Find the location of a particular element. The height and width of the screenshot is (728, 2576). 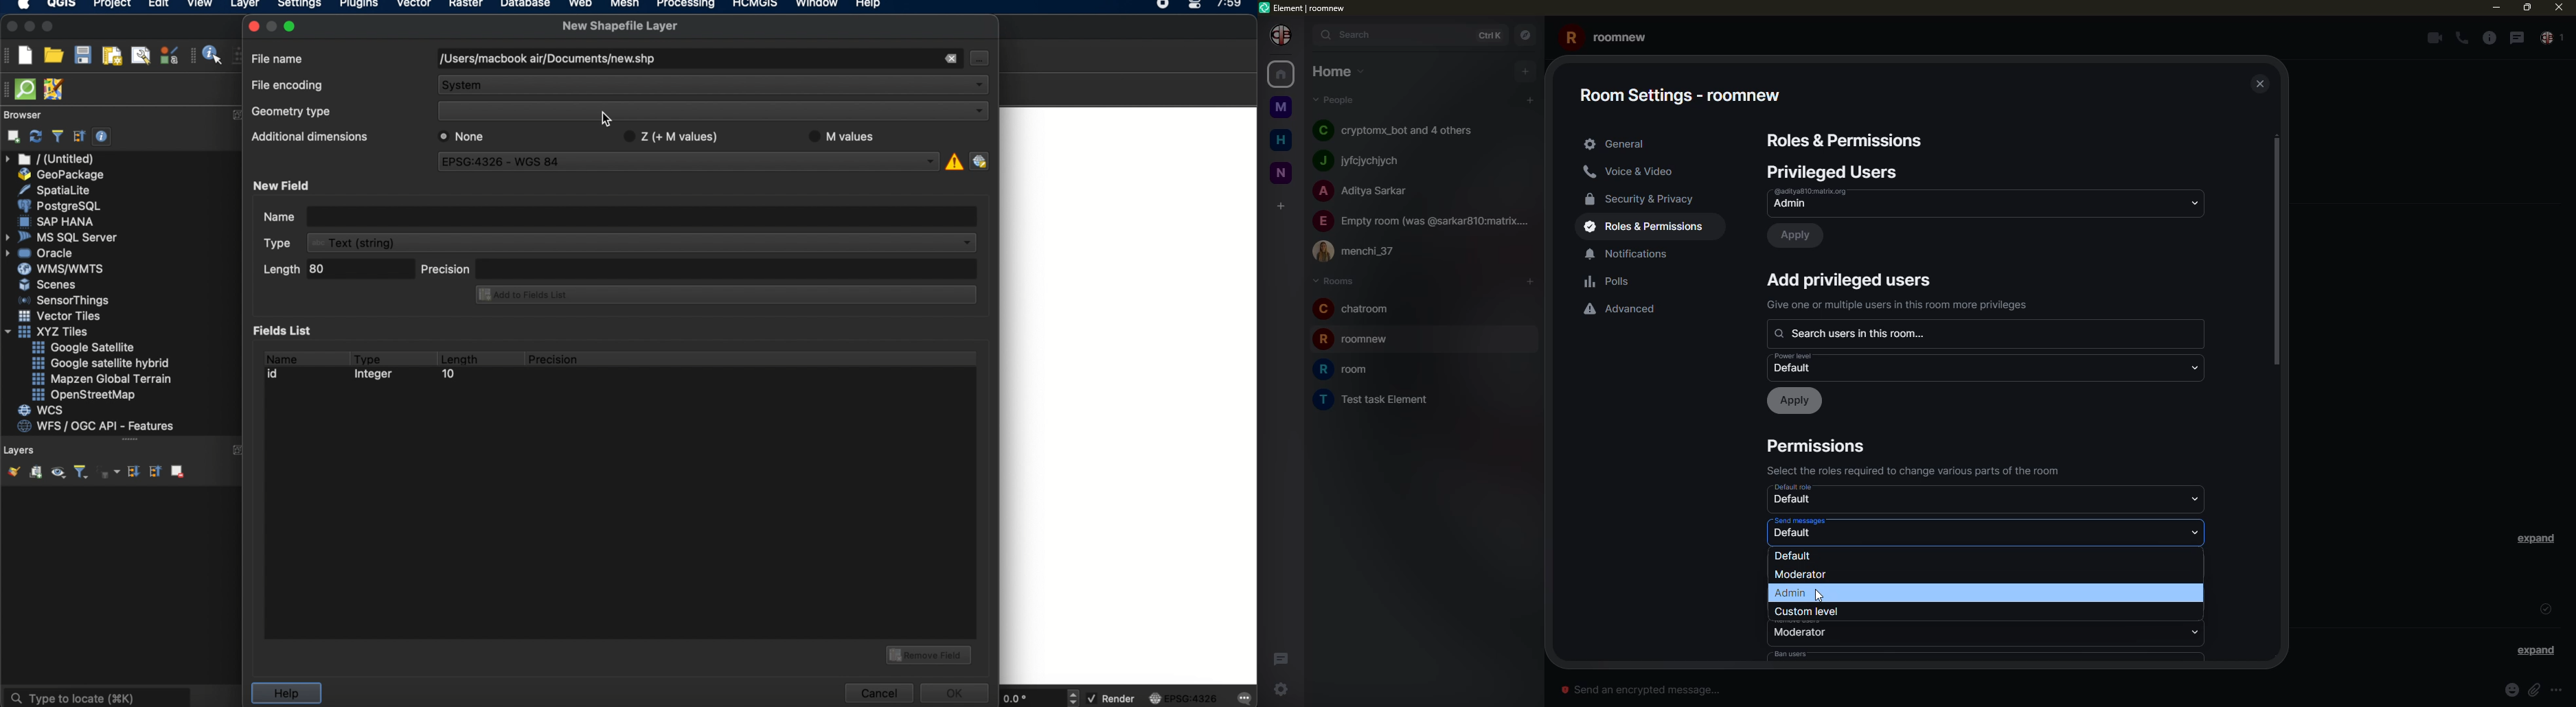

profile is located at coordinates (1282, 35).